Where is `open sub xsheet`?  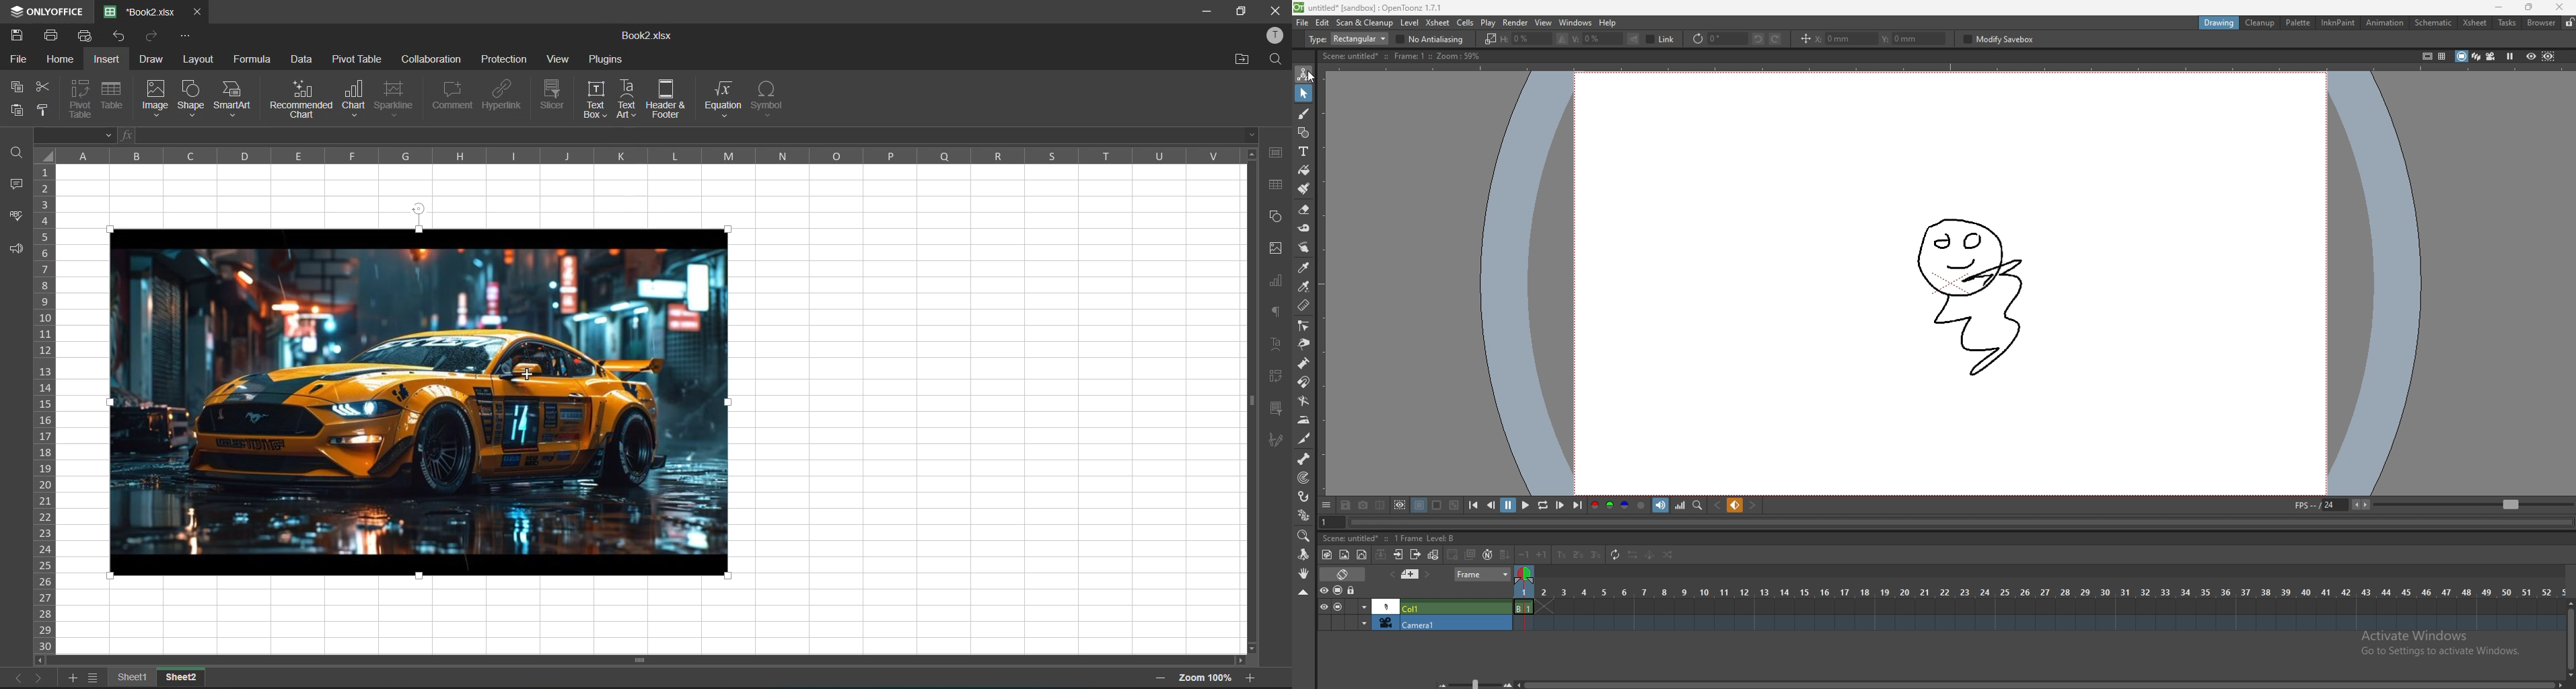
open sub xsheet is located at coordinates (1398, 555).